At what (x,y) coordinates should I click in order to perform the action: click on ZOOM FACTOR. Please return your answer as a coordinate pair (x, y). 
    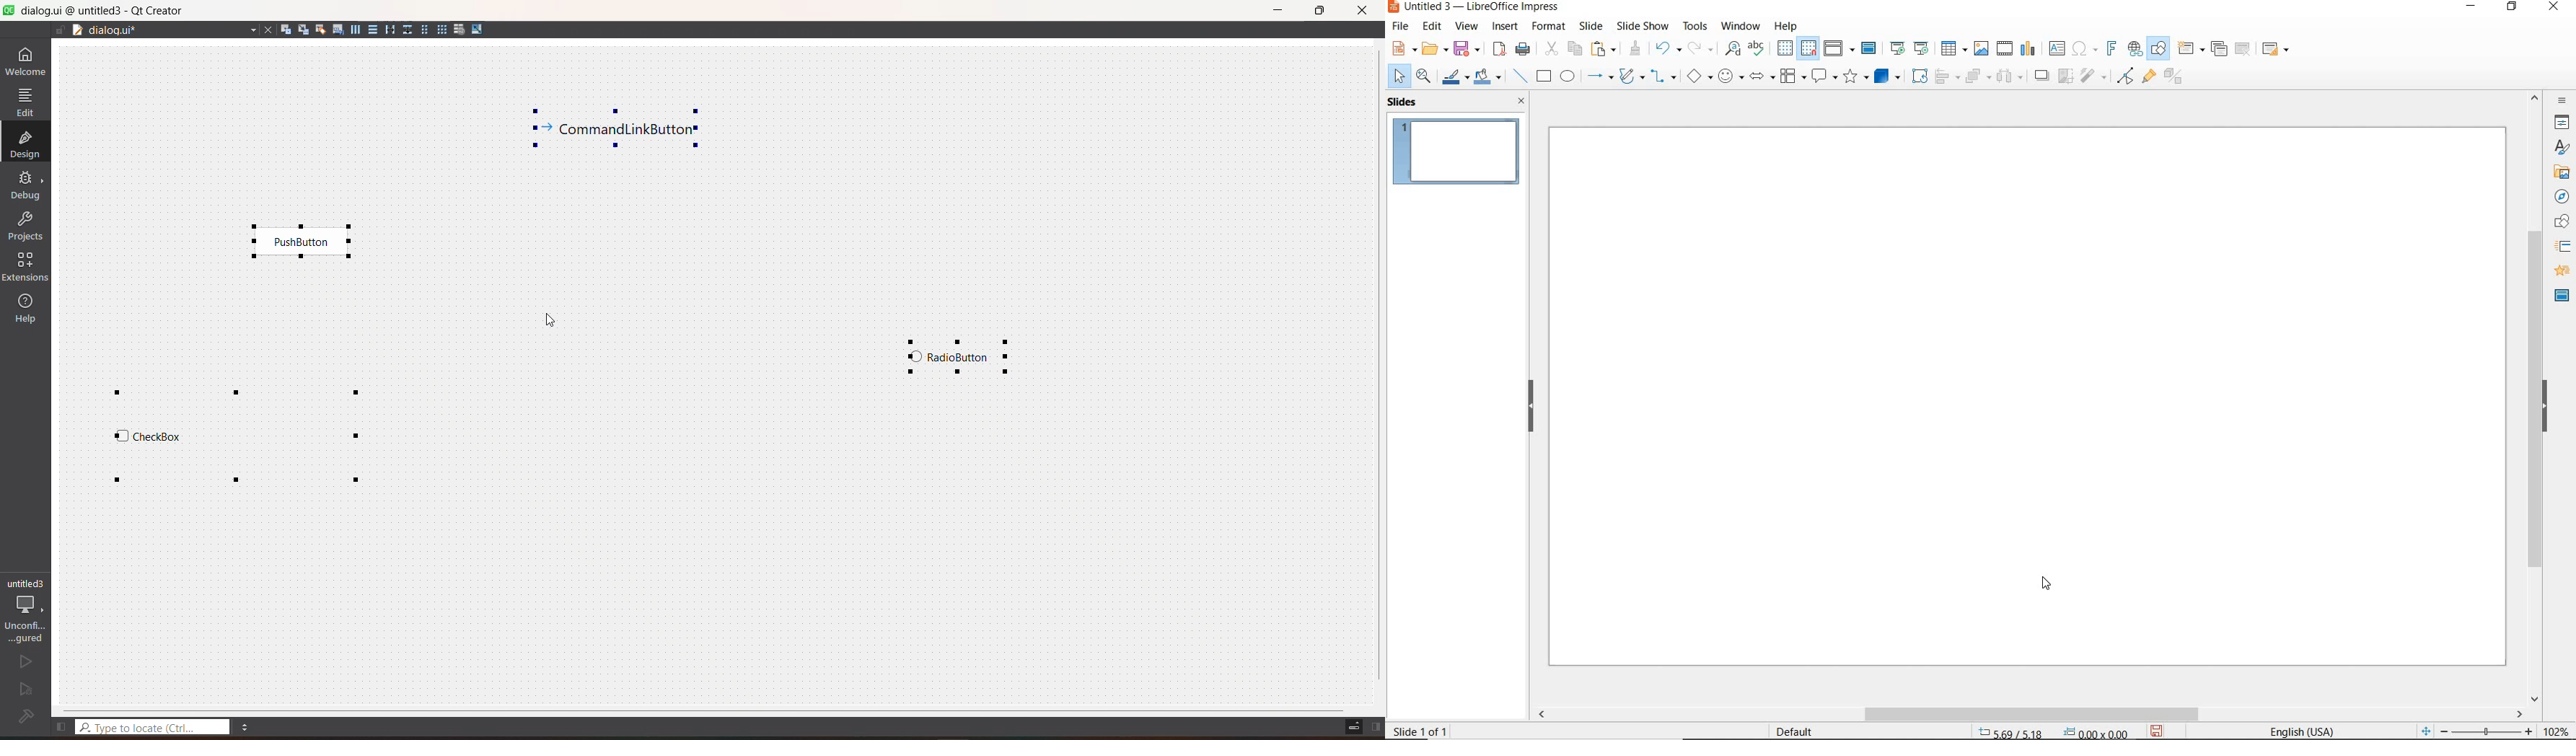
    Looking at the image, I should click on (2558, 730).